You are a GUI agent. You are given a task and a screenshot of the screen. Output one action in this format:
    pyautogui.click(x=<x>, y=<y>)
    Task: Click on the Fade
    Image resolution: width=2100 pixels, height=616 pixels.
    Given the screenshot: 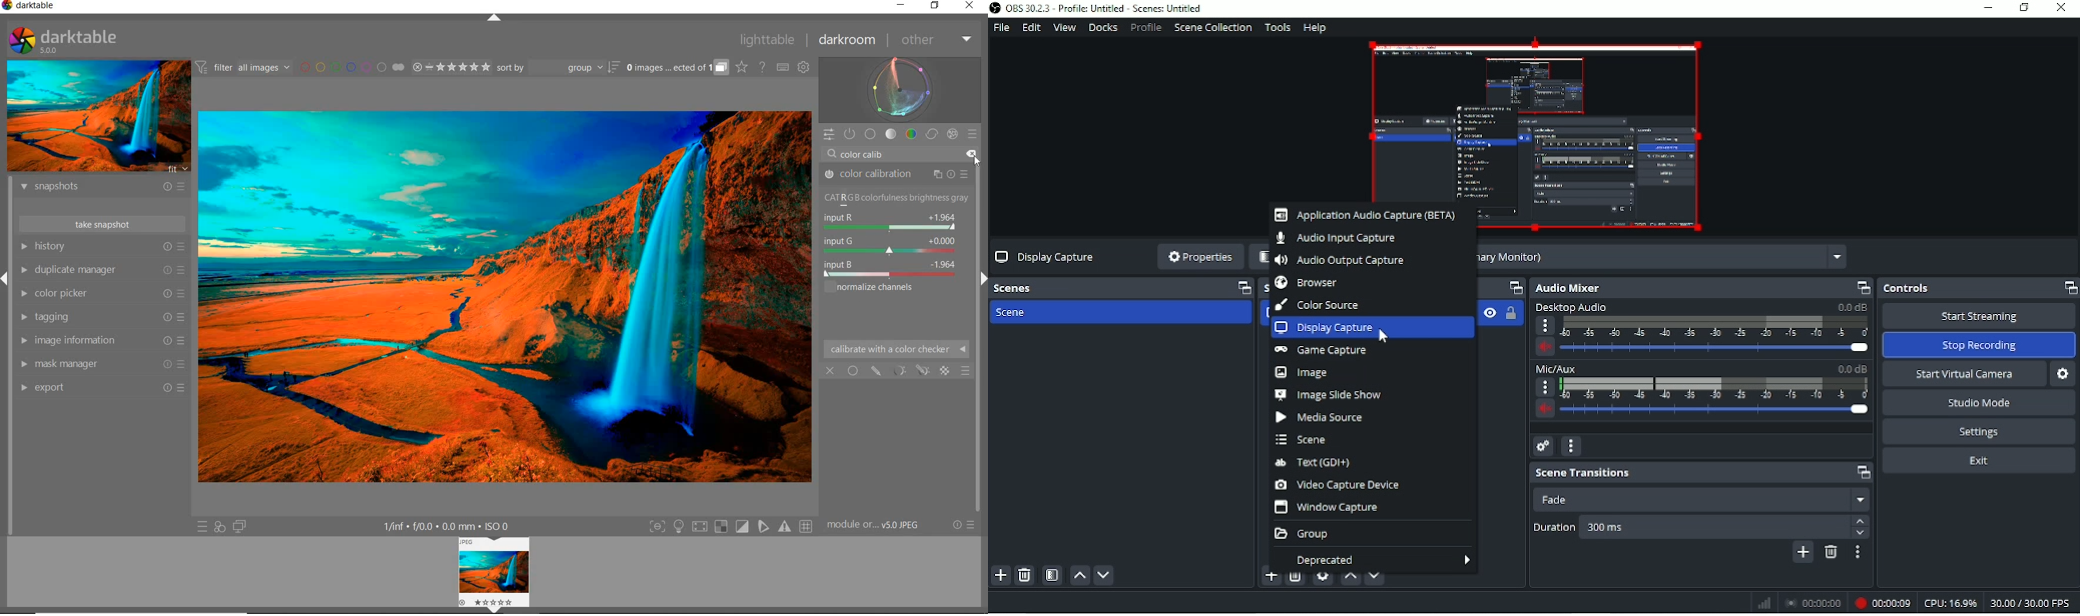 What is the action you would take?
    pyautogui.click(x=1700, y=499)
    